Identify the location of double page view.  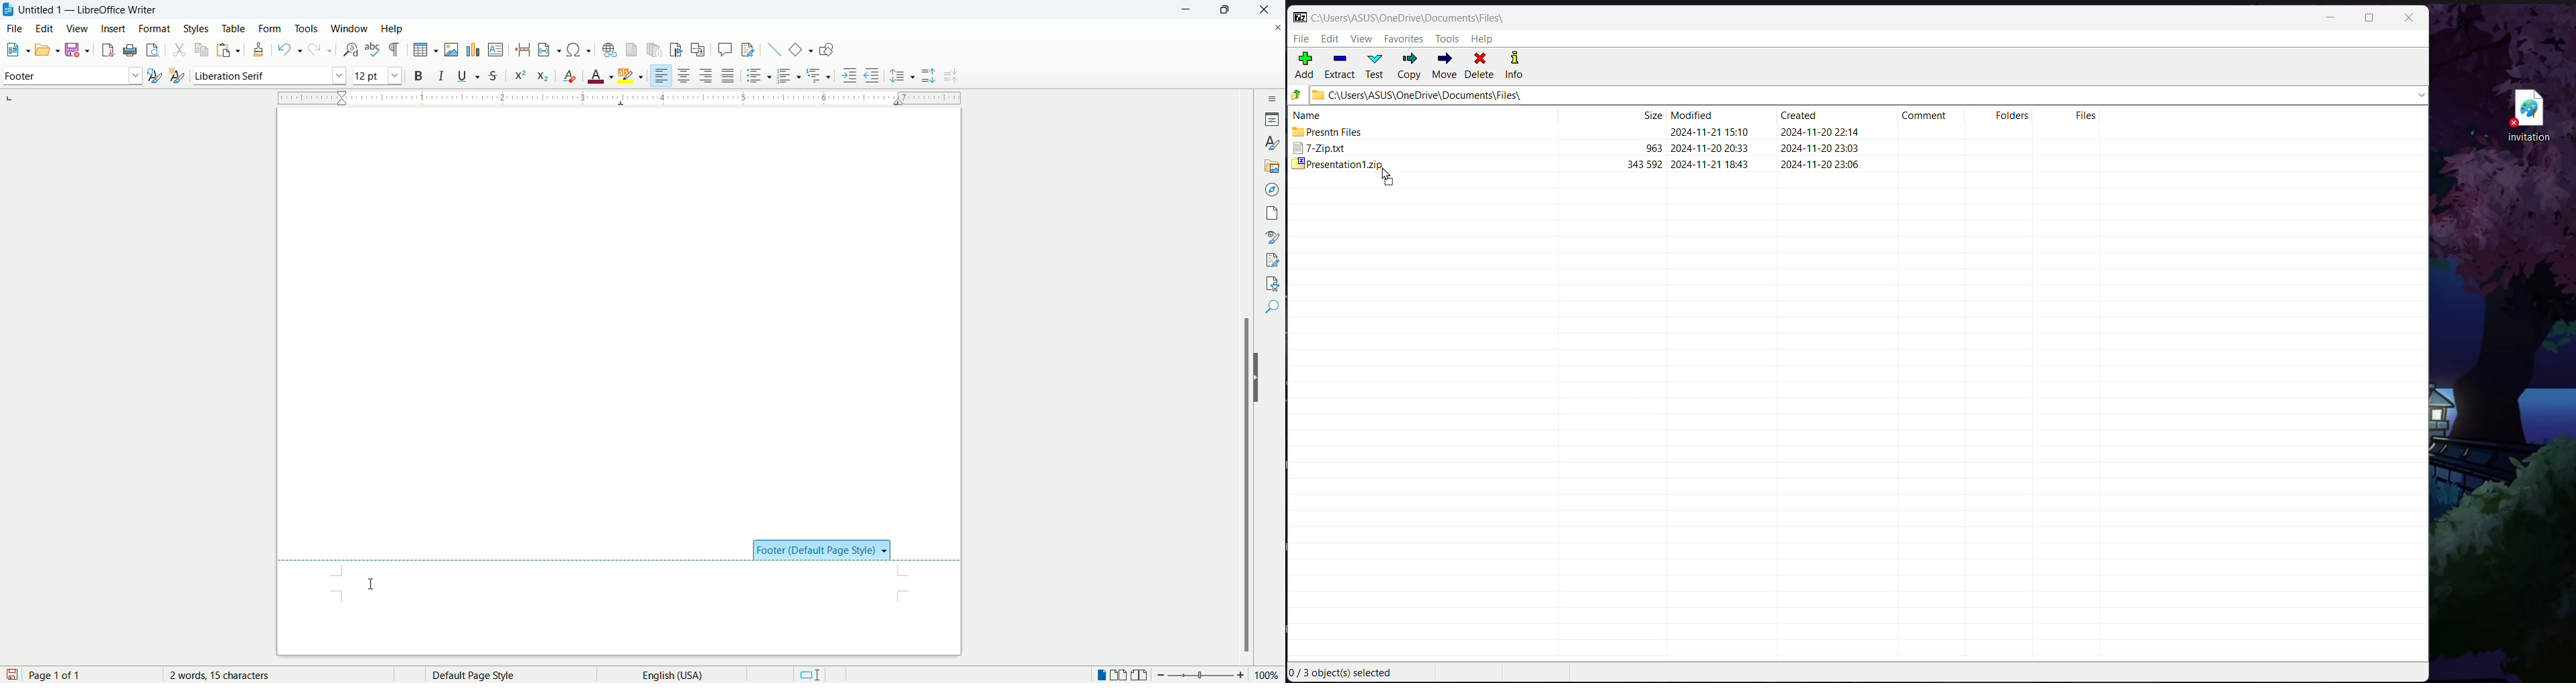
(1122, 676).